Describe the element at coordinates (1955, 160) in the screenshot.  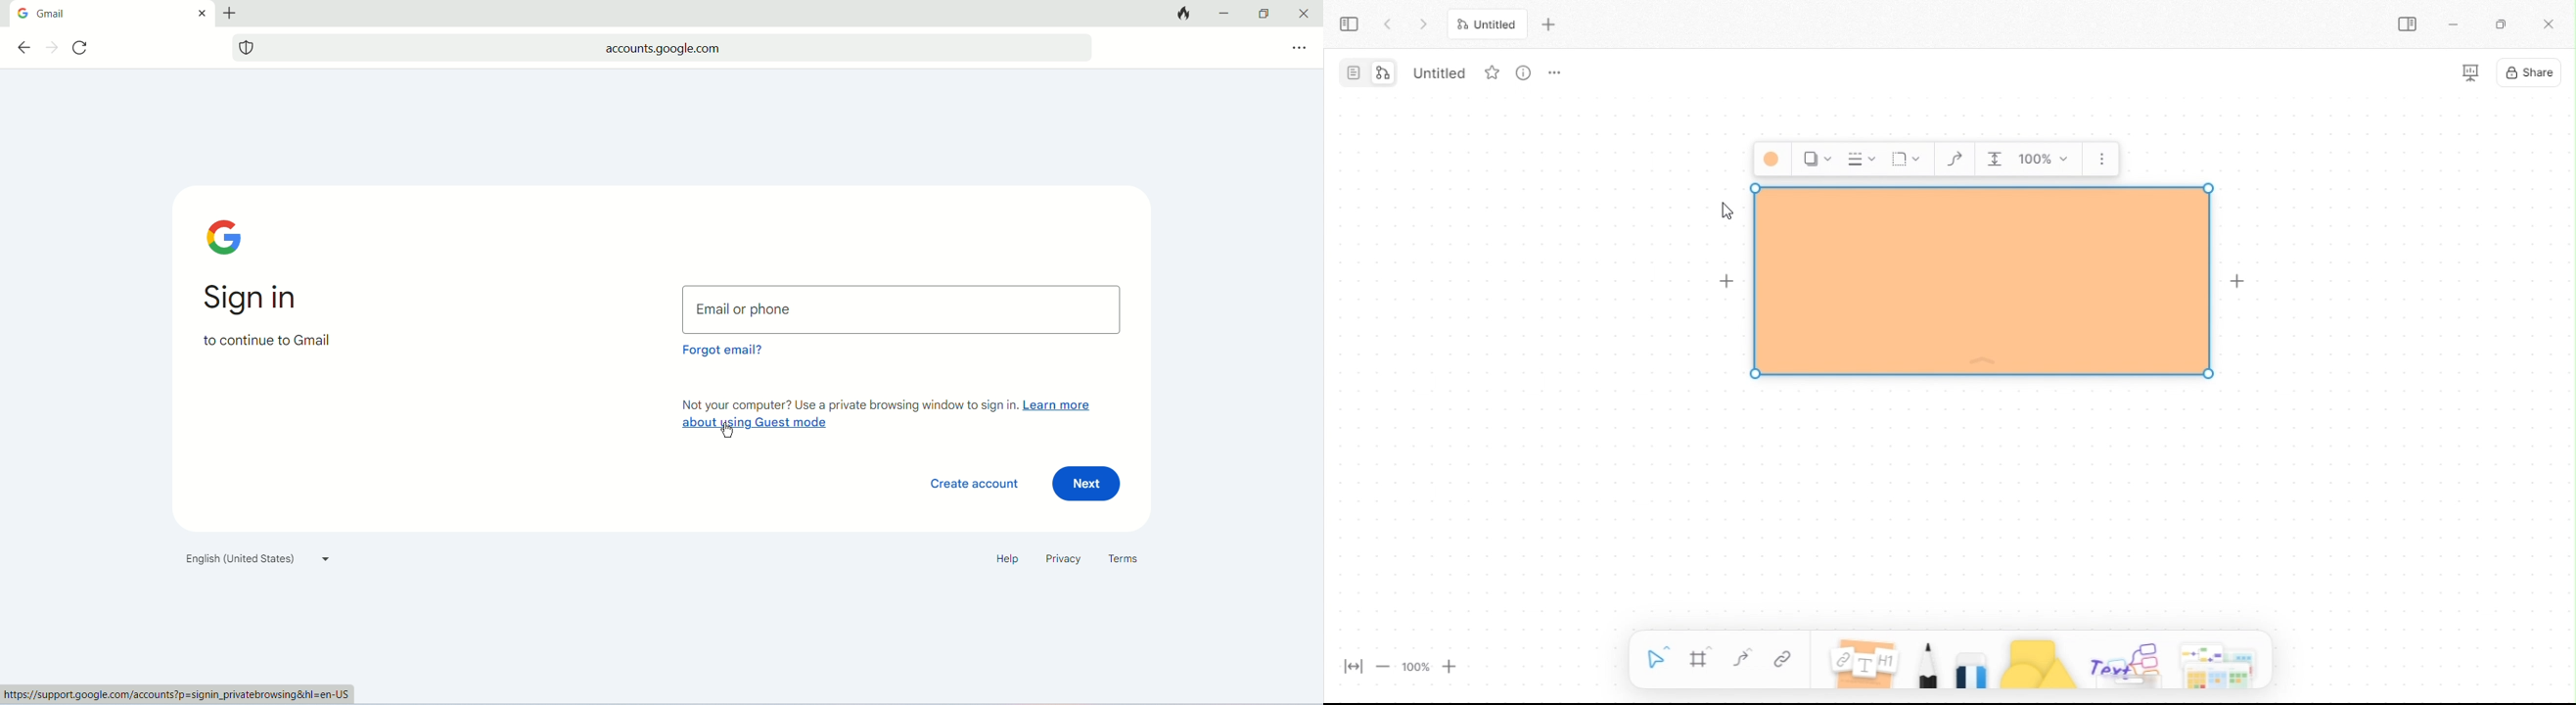
I see `Curve ` at that location.